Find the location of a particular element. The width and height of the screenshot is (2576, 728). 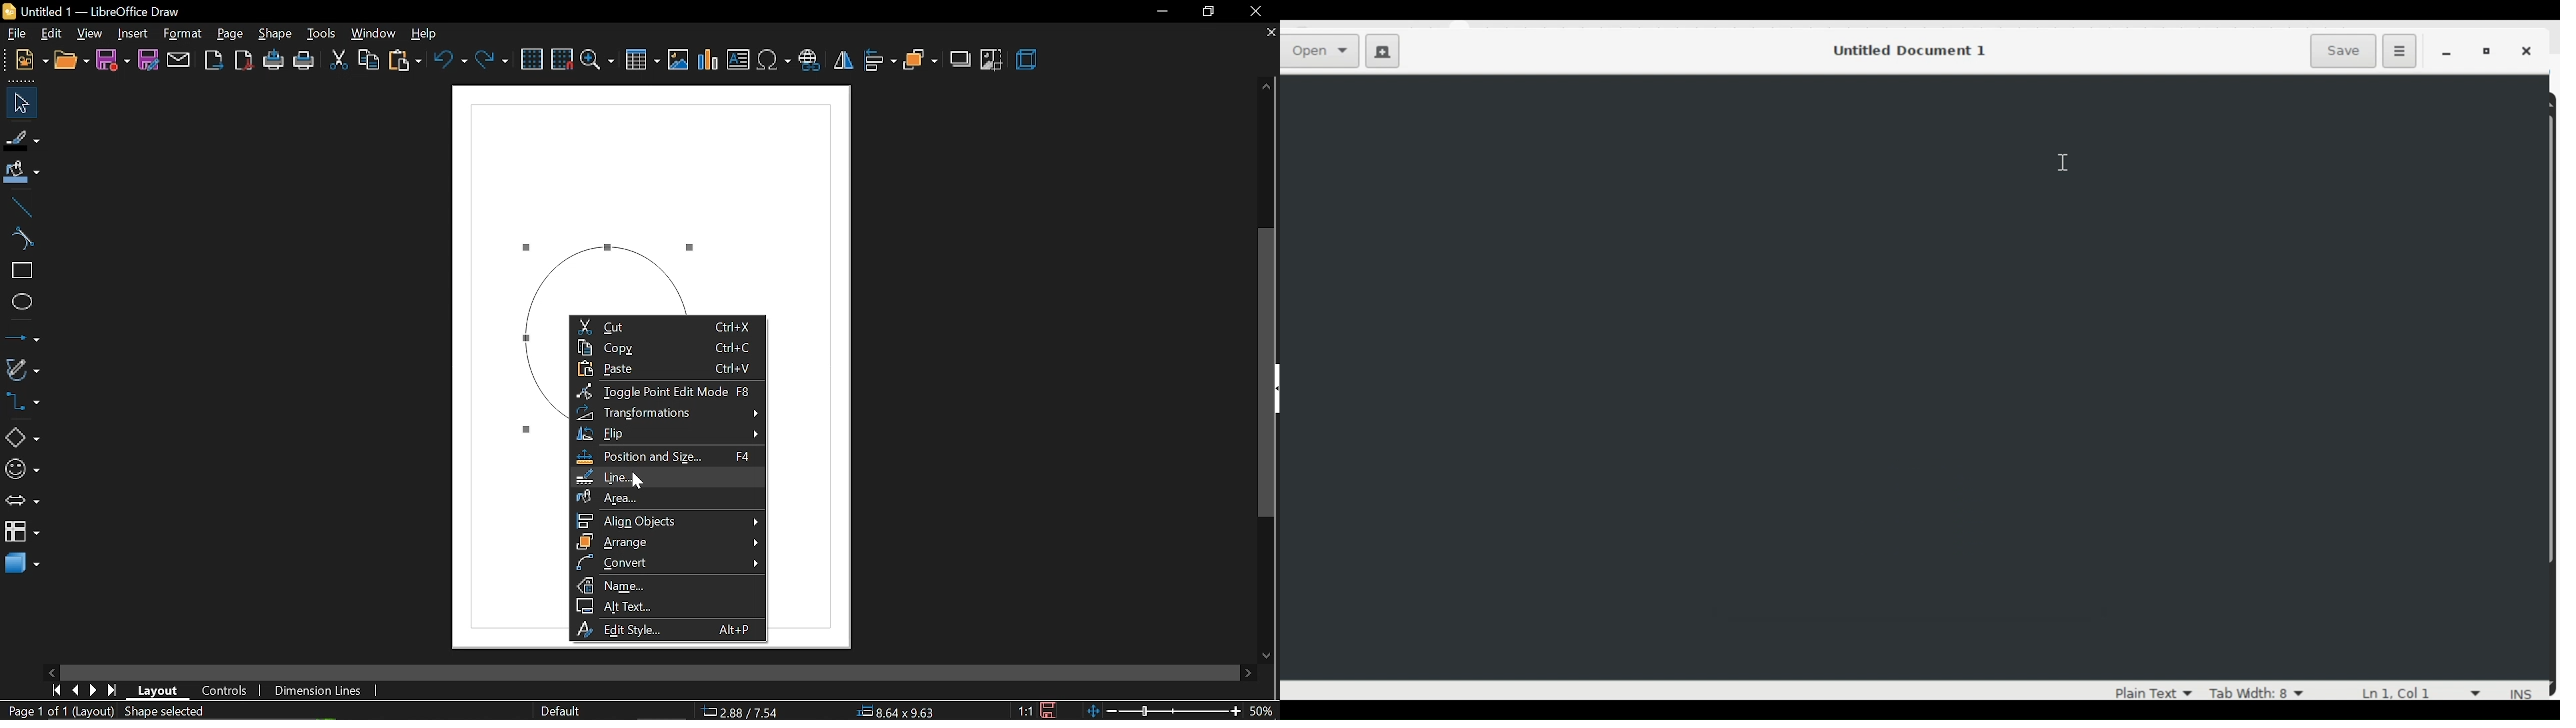

insert hyperlink is located at coordinates (808, 60).